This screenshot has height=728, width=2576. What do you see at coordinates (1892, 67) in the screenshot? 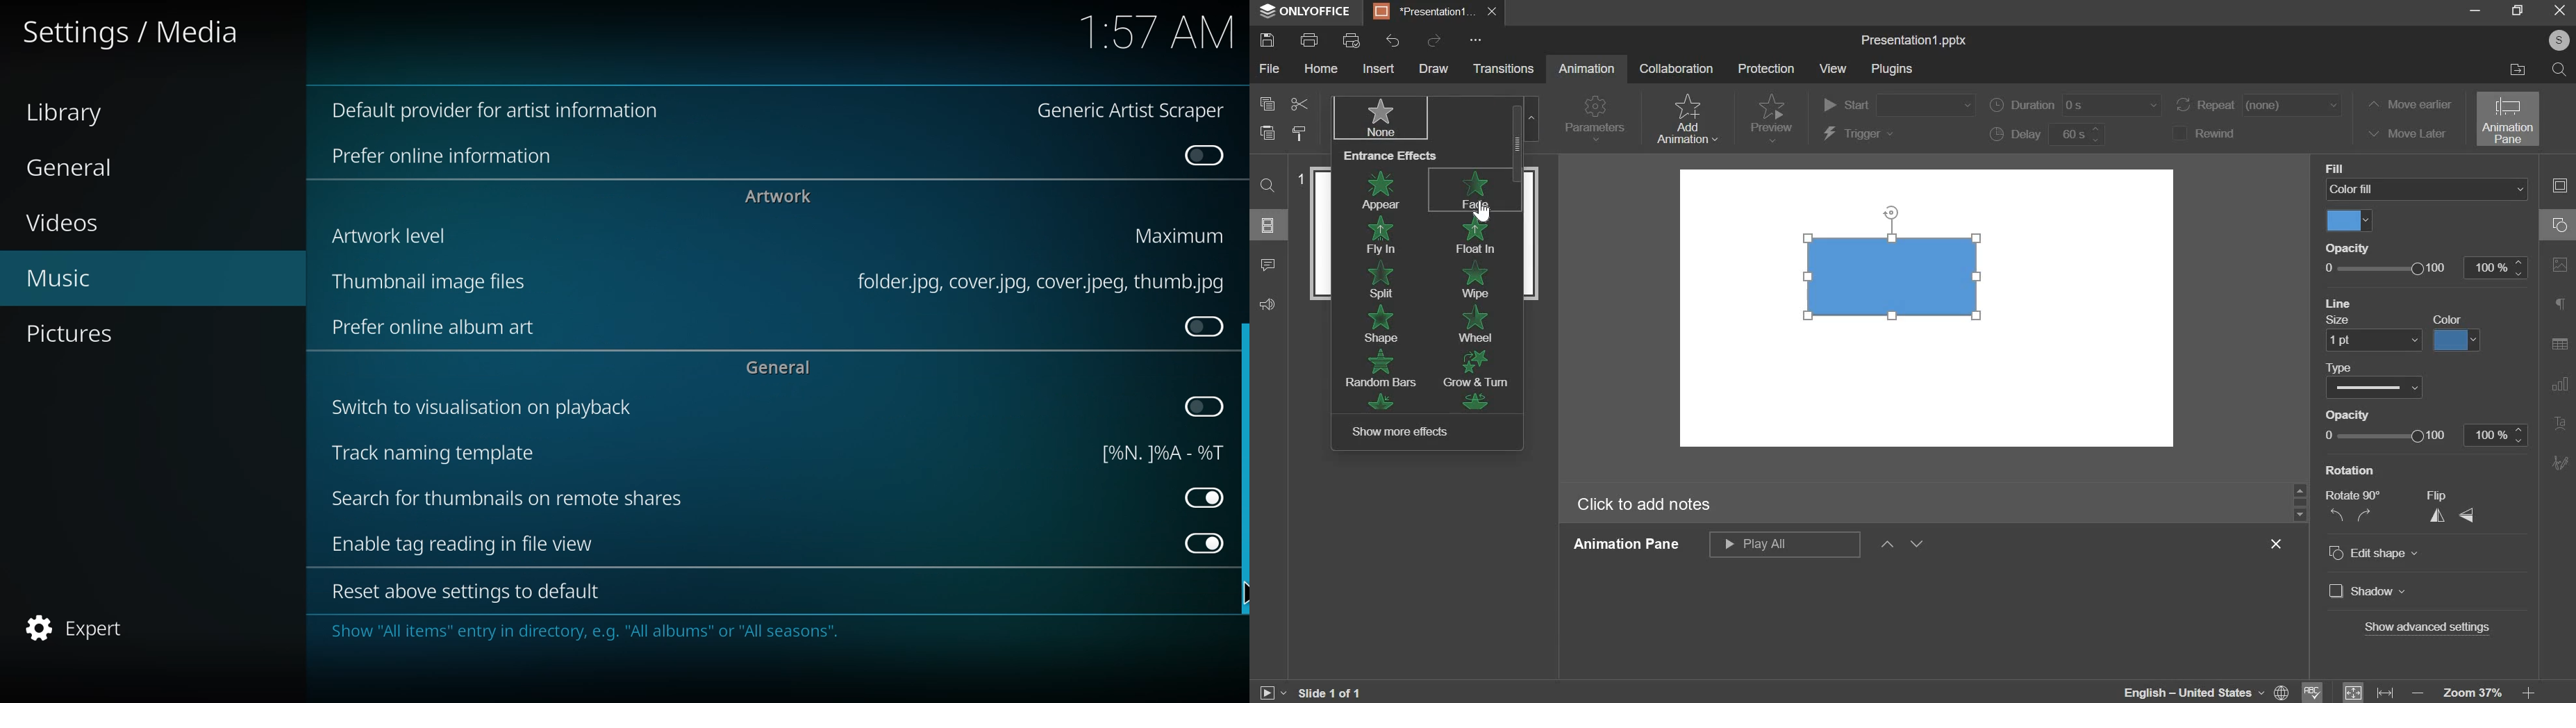
I see `plugins` at bounding box center [1892, 67].